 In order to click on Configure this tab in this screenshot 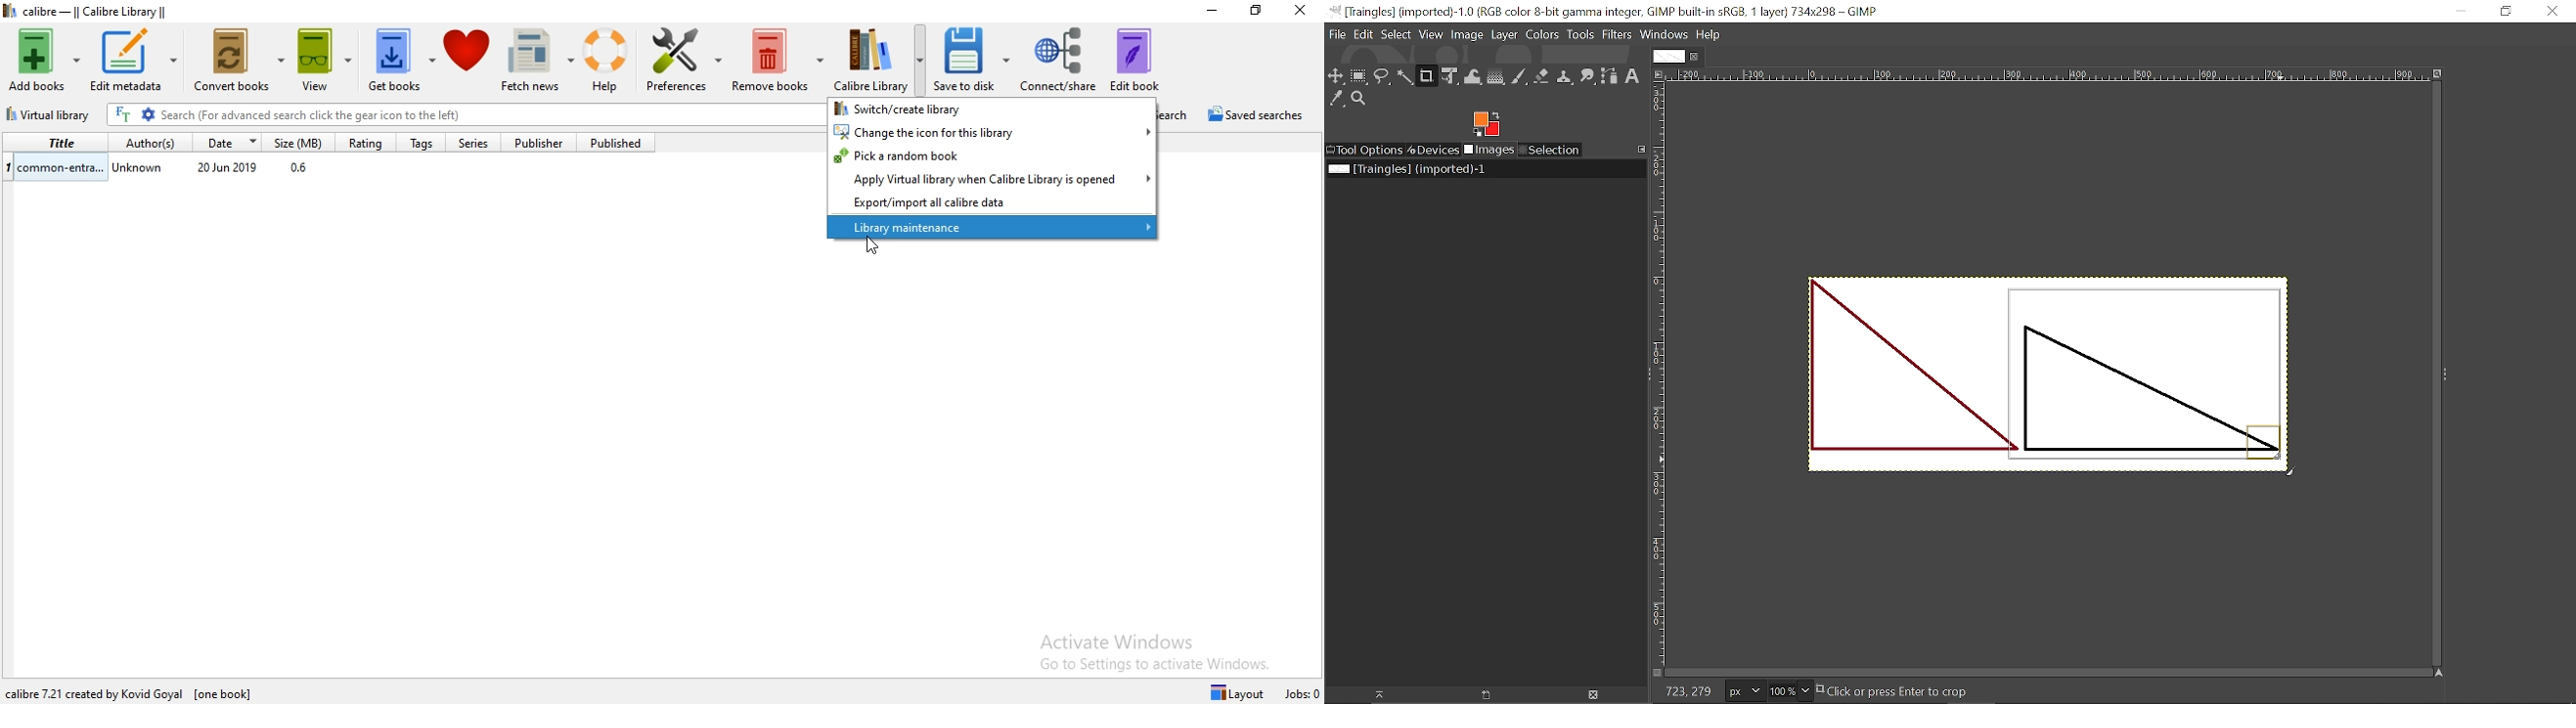, I will do `click(1639, 150)`.